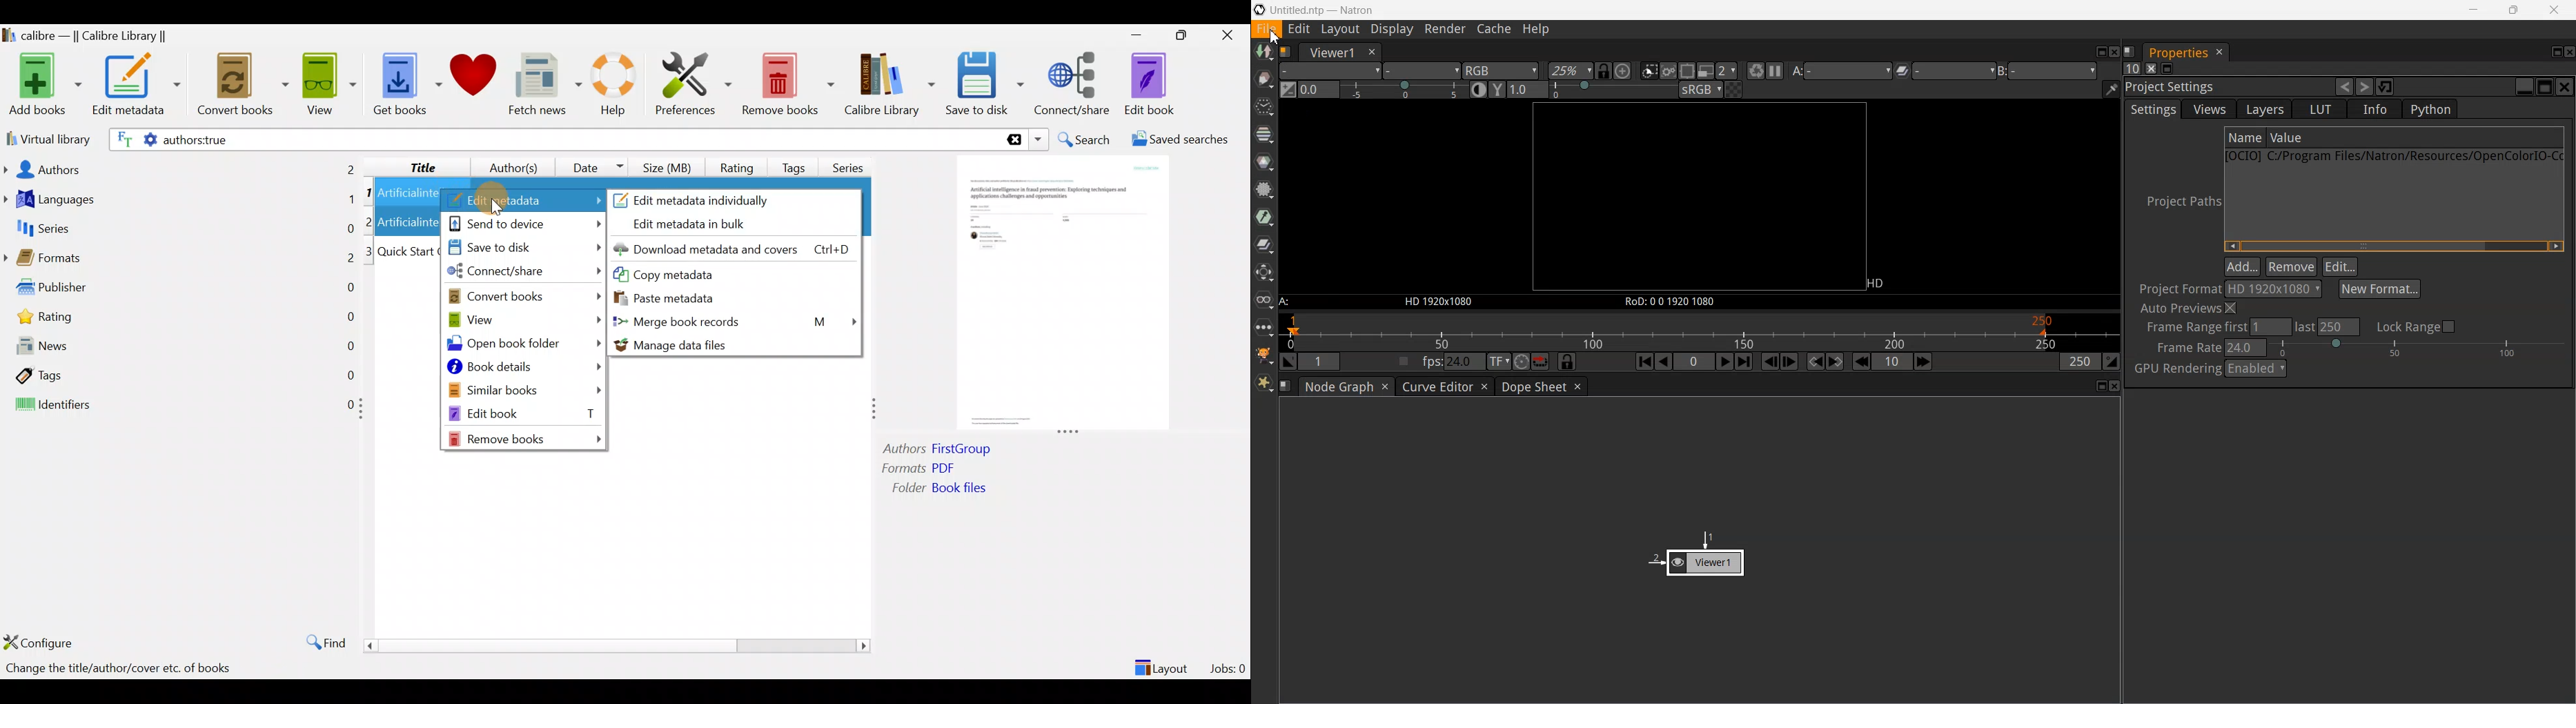 The width and height of the screenshot is (2576, 728). I want to click on Add books, so click(43, 85).